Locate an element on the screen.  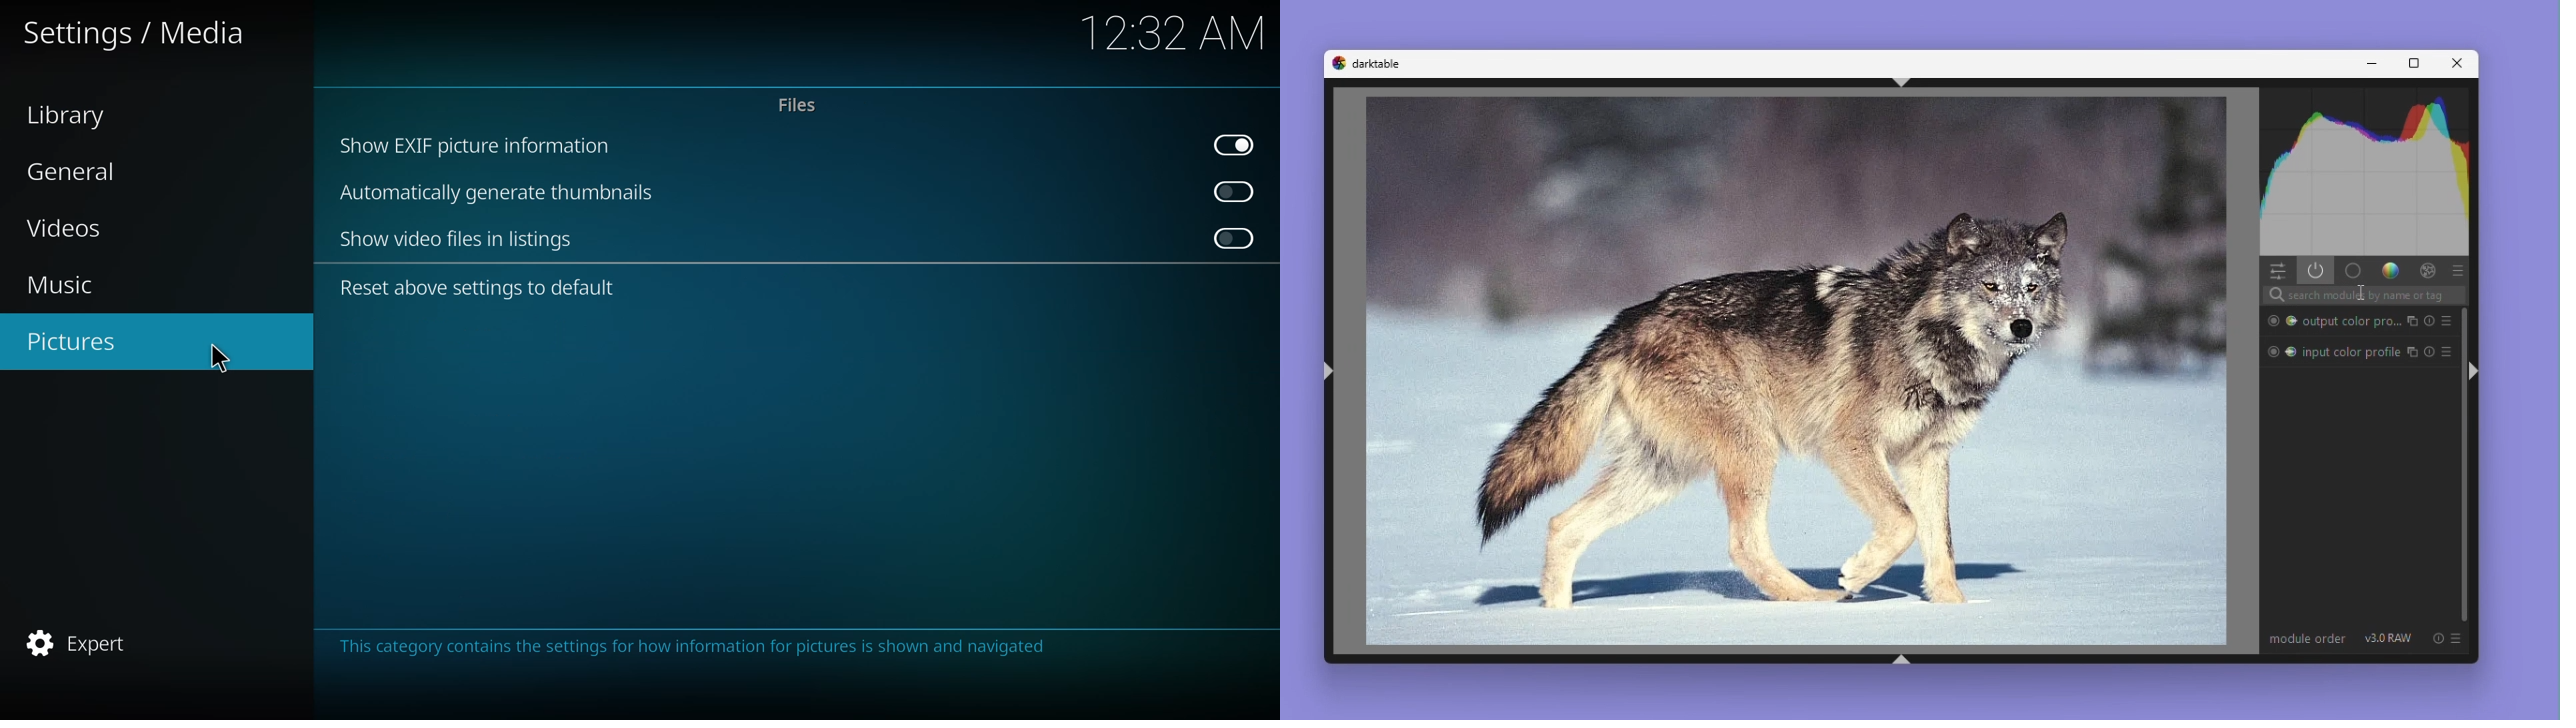
reset is located at coordinates (2440, 638).